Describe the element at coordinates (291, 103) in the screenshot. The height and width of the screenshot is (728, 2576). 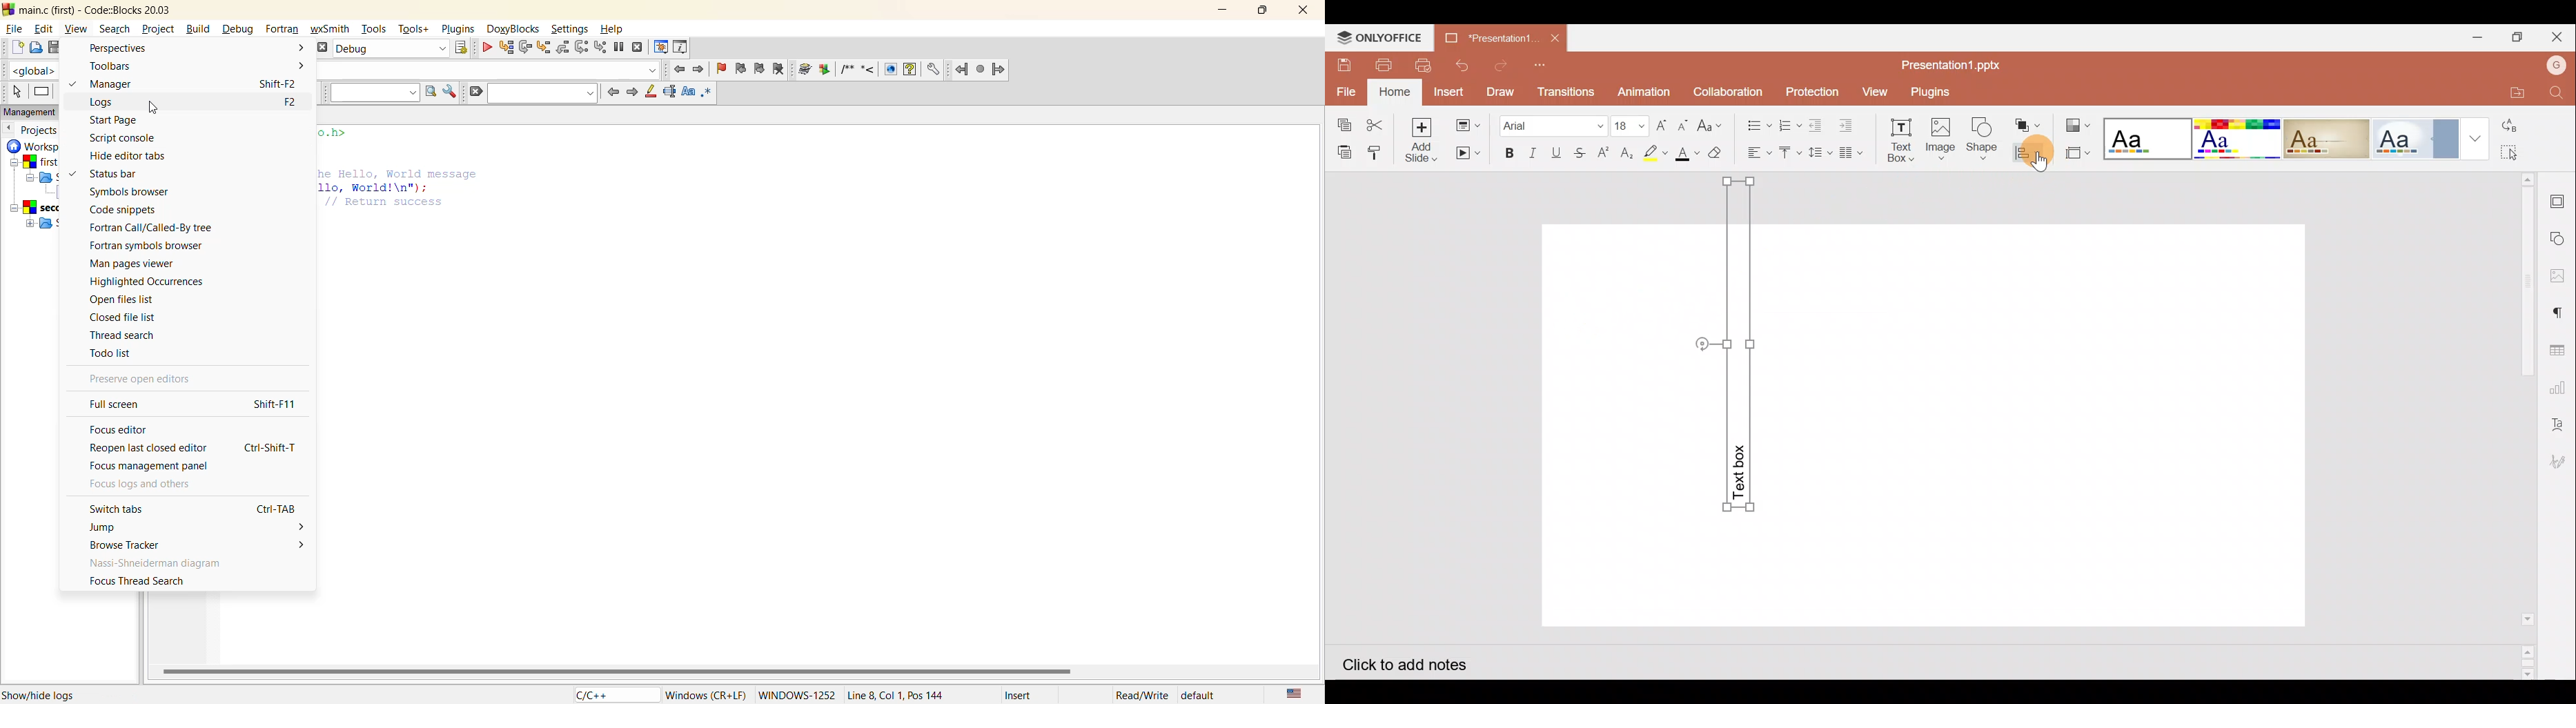
I see `F2` at that location.